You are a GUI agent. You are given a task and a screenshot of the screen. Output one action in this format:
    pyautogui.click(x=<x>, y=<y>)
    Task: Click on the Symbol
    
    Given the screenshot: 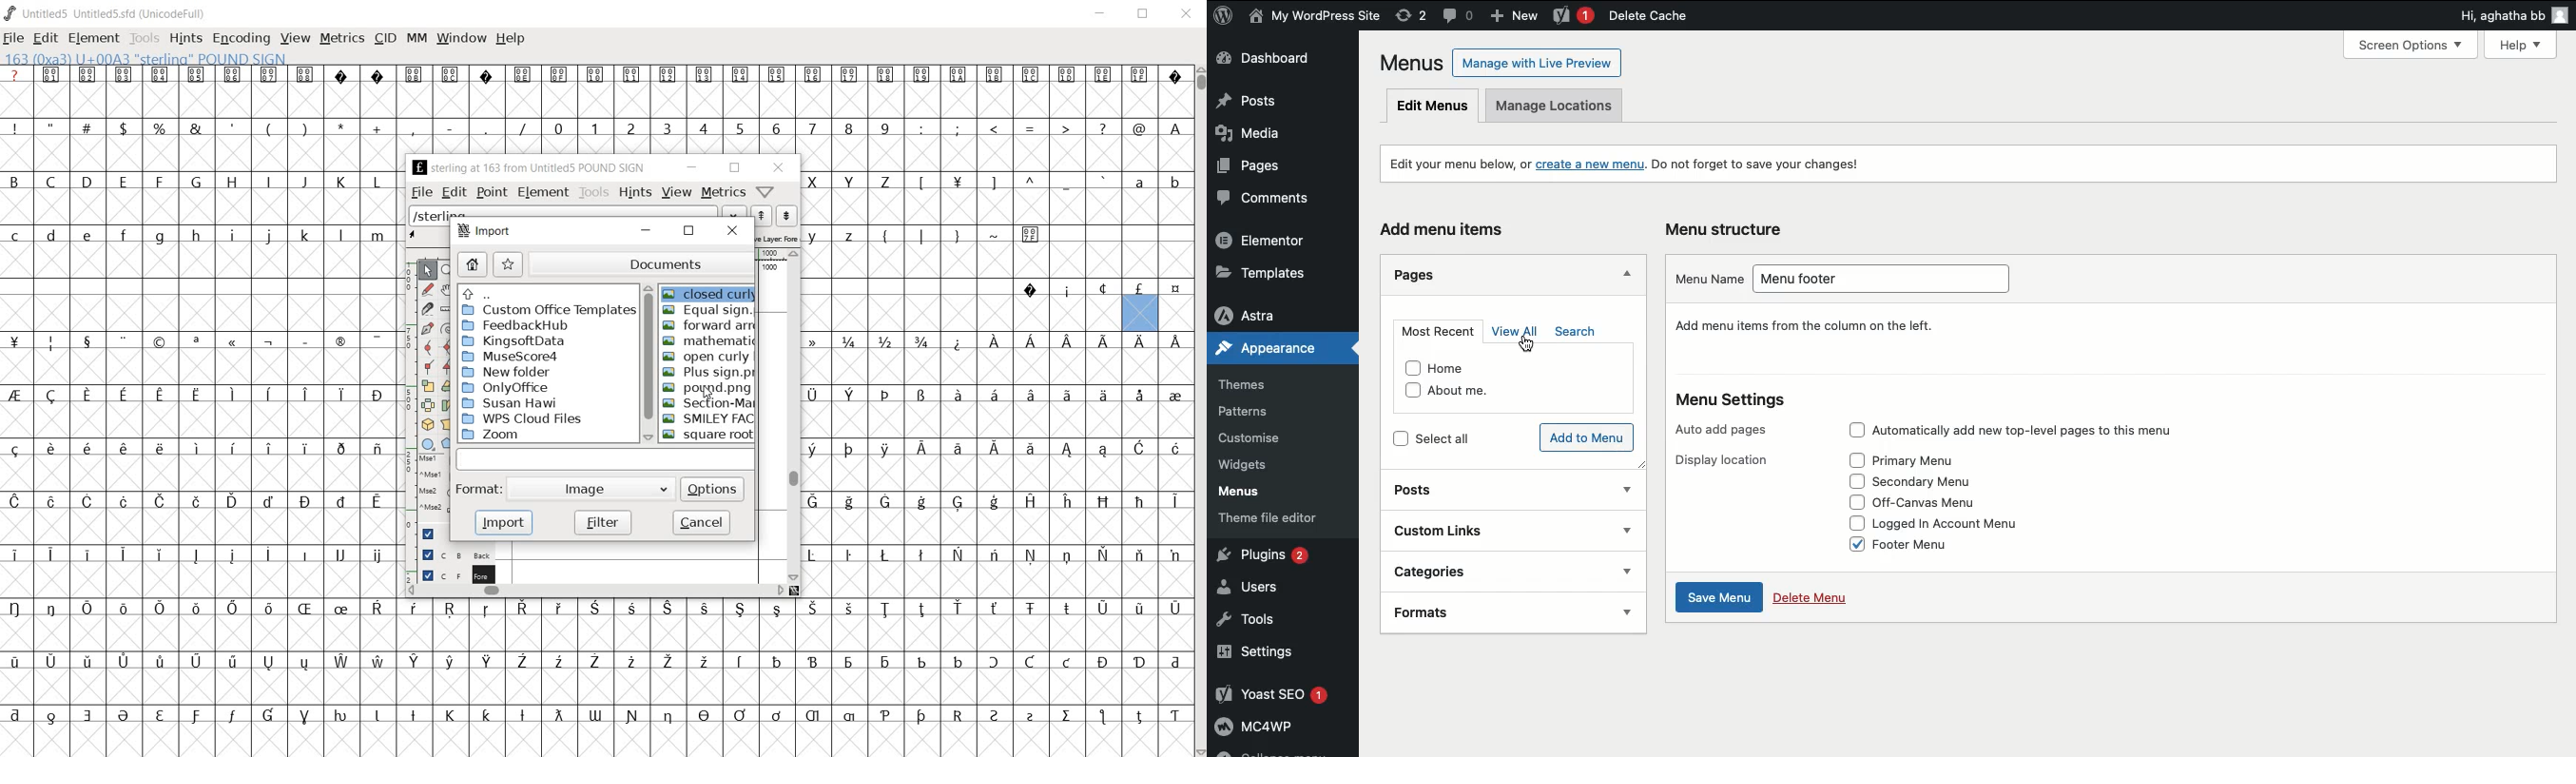 What is the action you would take?
    pyautogui.click(x=232, y=718)
    